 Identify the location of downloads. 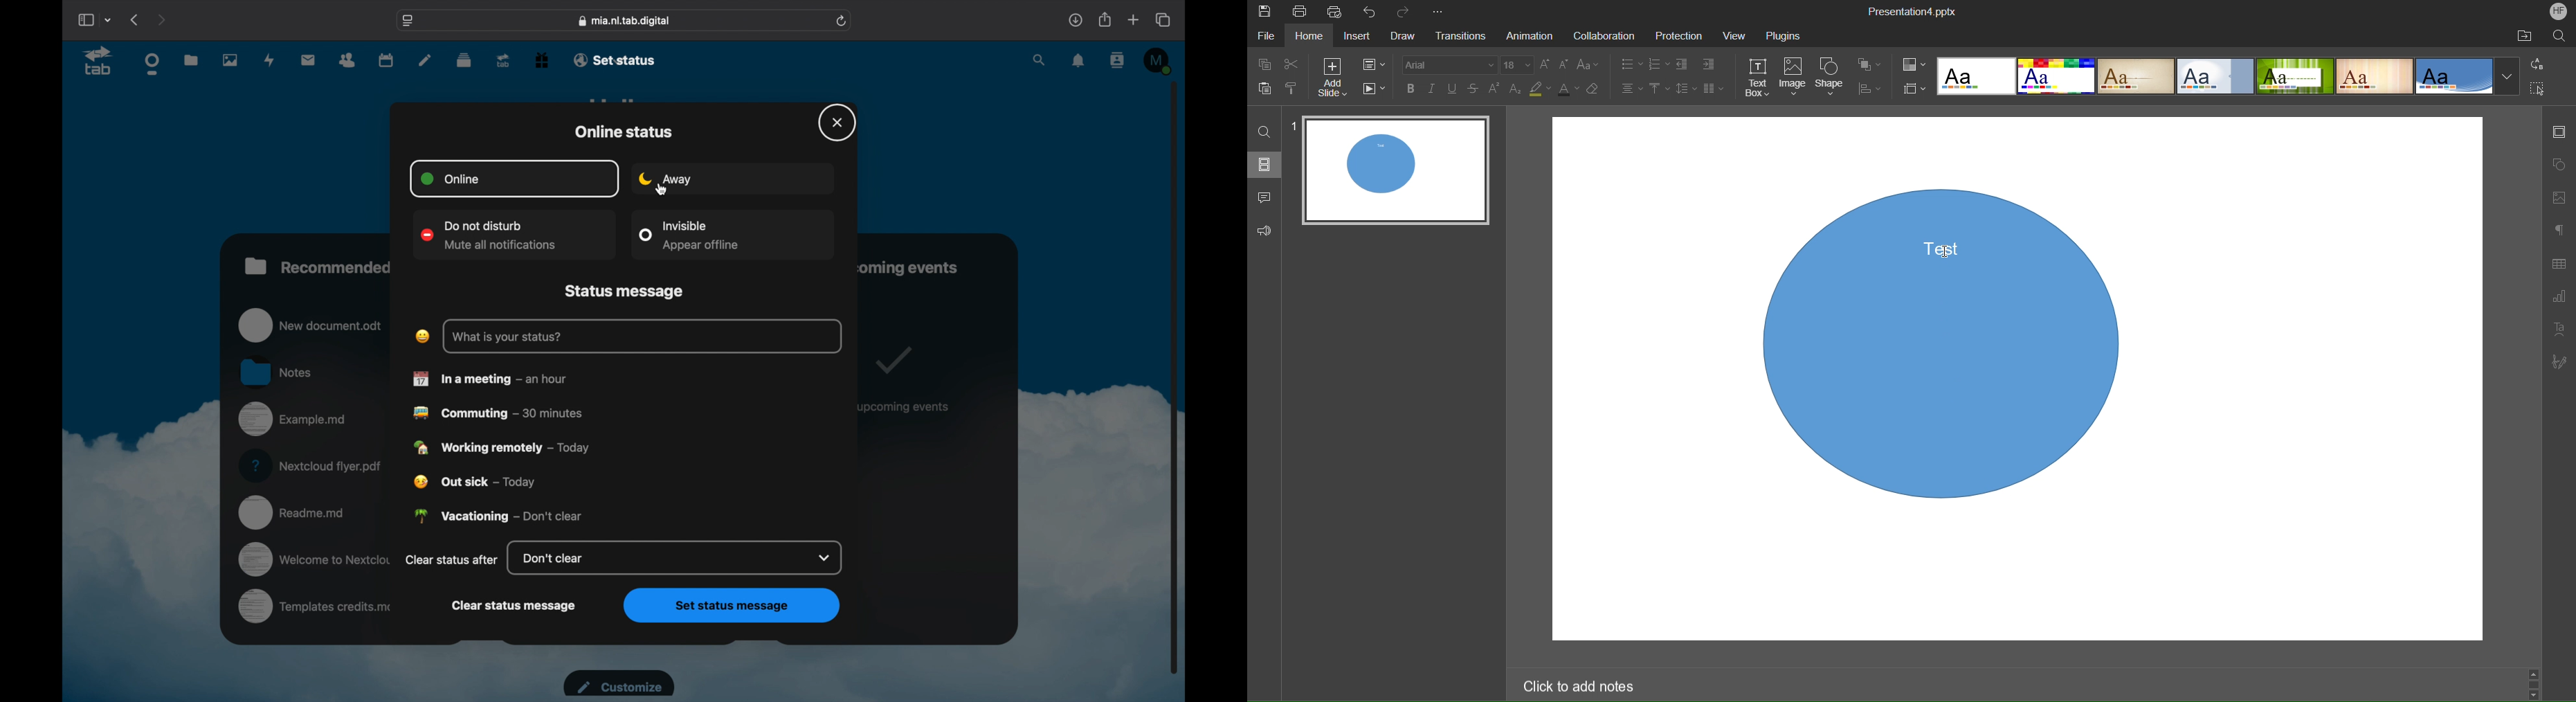
(1075, 20).